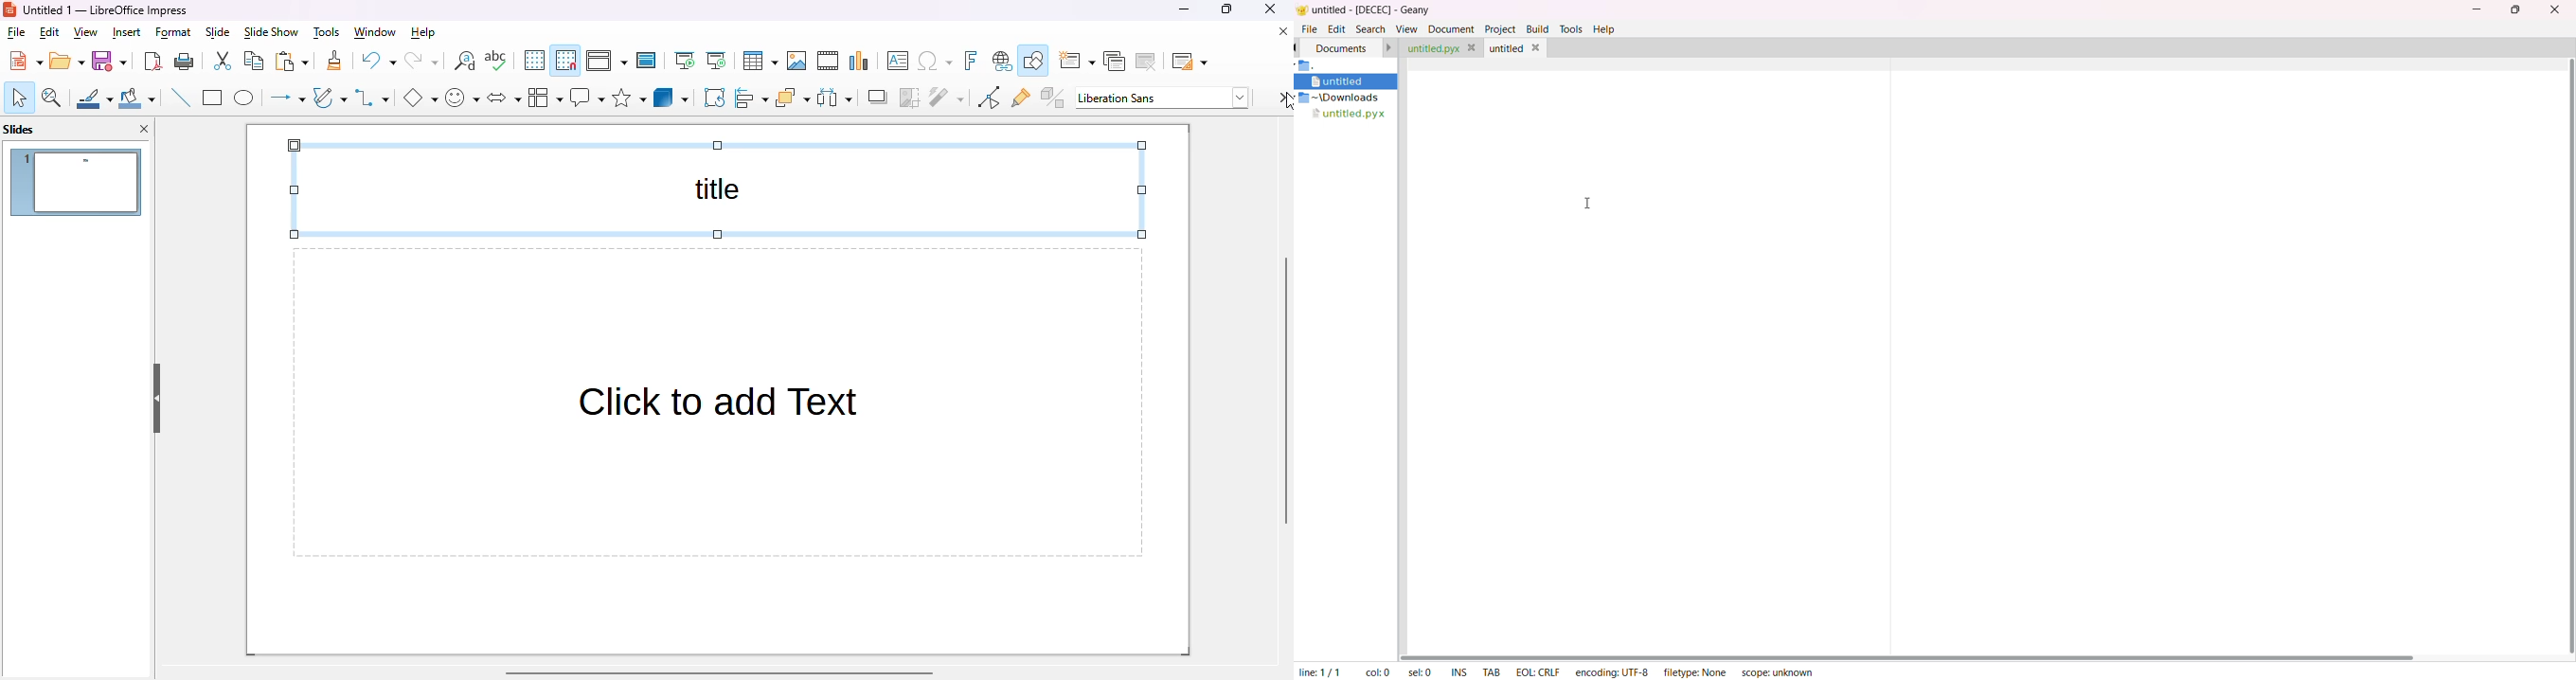 This screenshot has width=2576, height=700. I want to click on scope: unknown, so click(1776, 672).